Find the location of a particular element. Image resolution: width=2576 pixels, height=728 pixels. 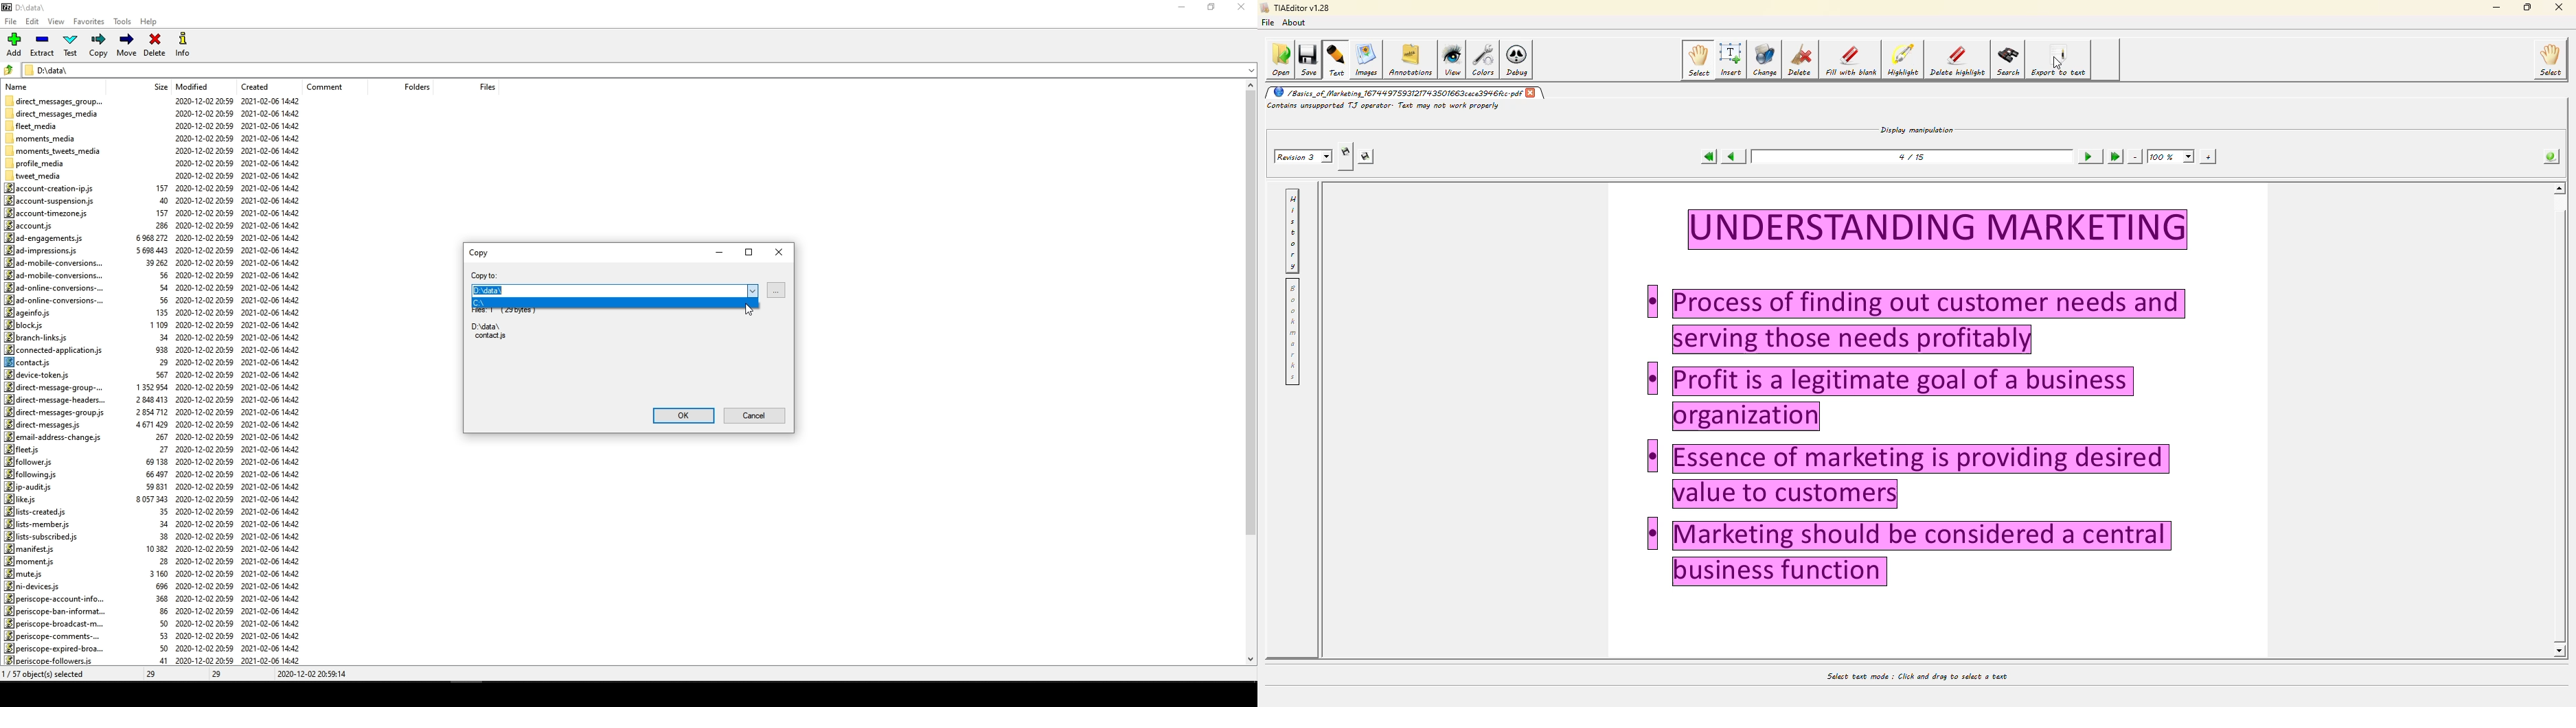

minimize is located at coordinates (2492, 8).